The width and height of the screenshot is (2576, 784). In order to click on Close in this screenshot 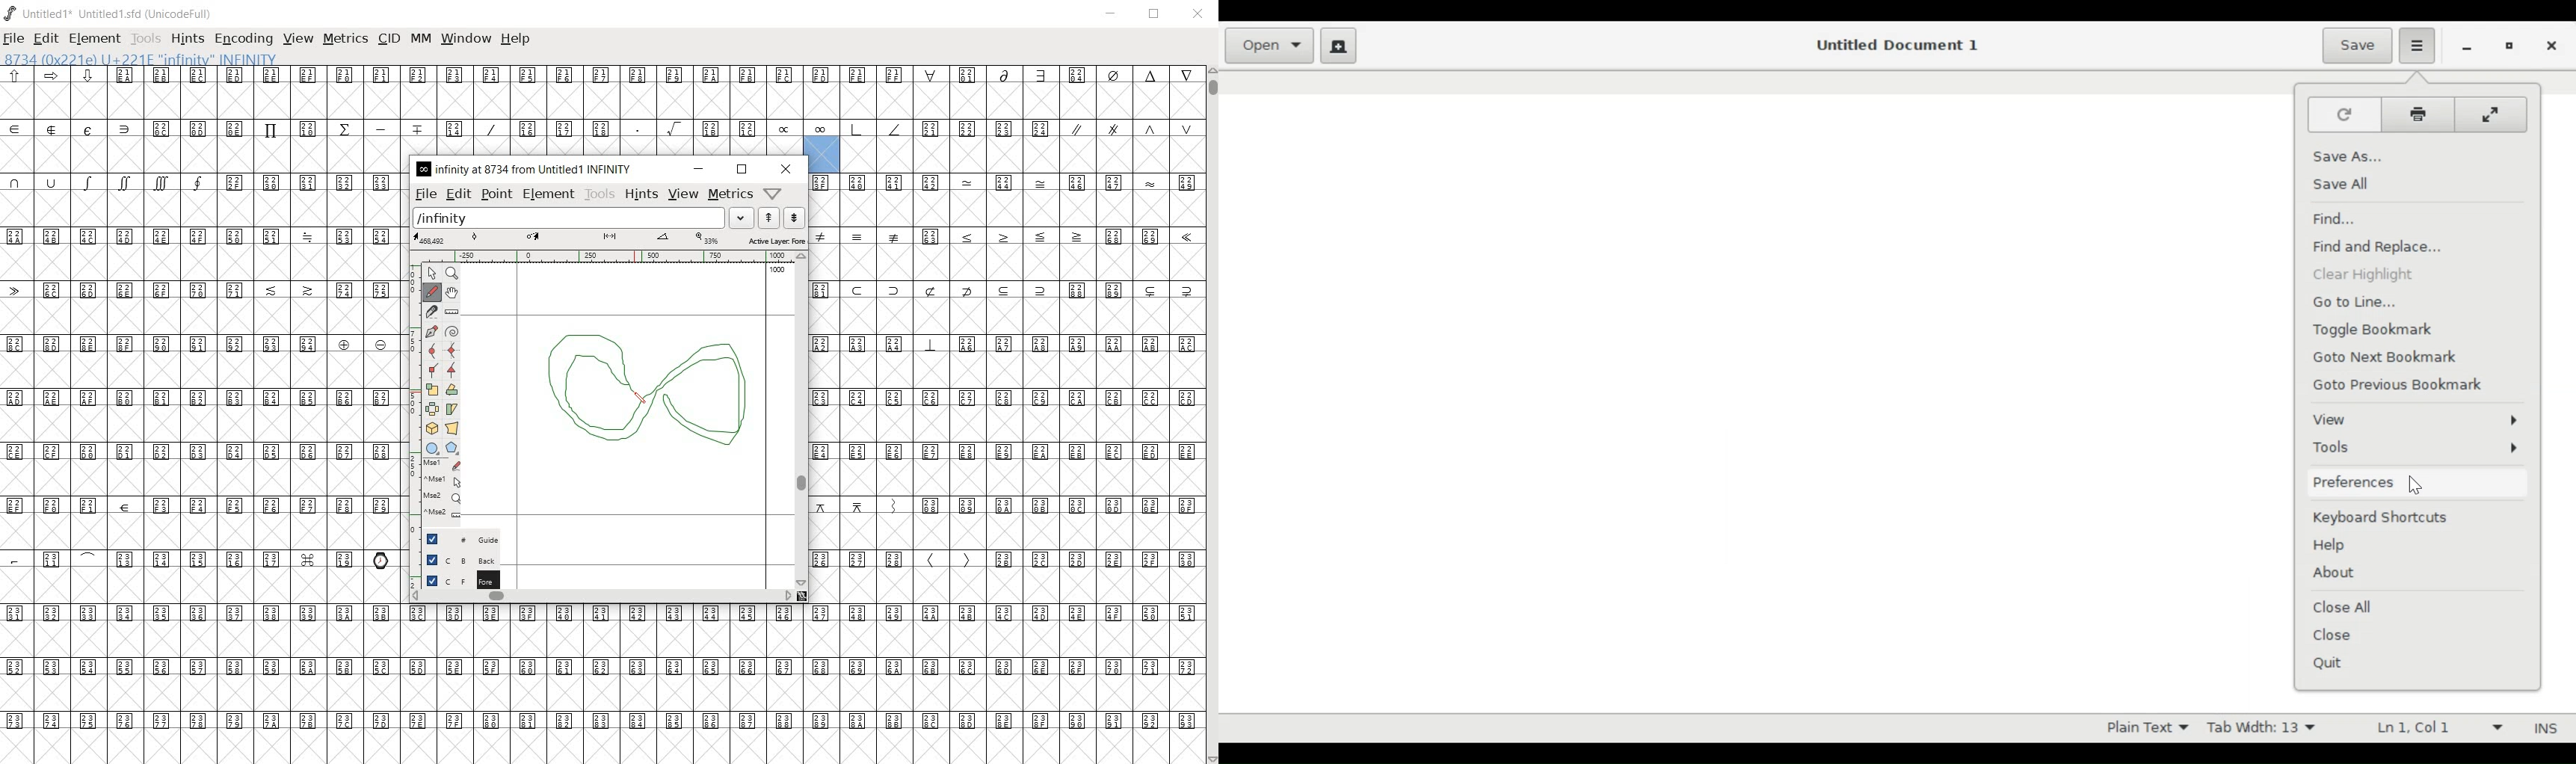, I will do `click(2340, 636)`.